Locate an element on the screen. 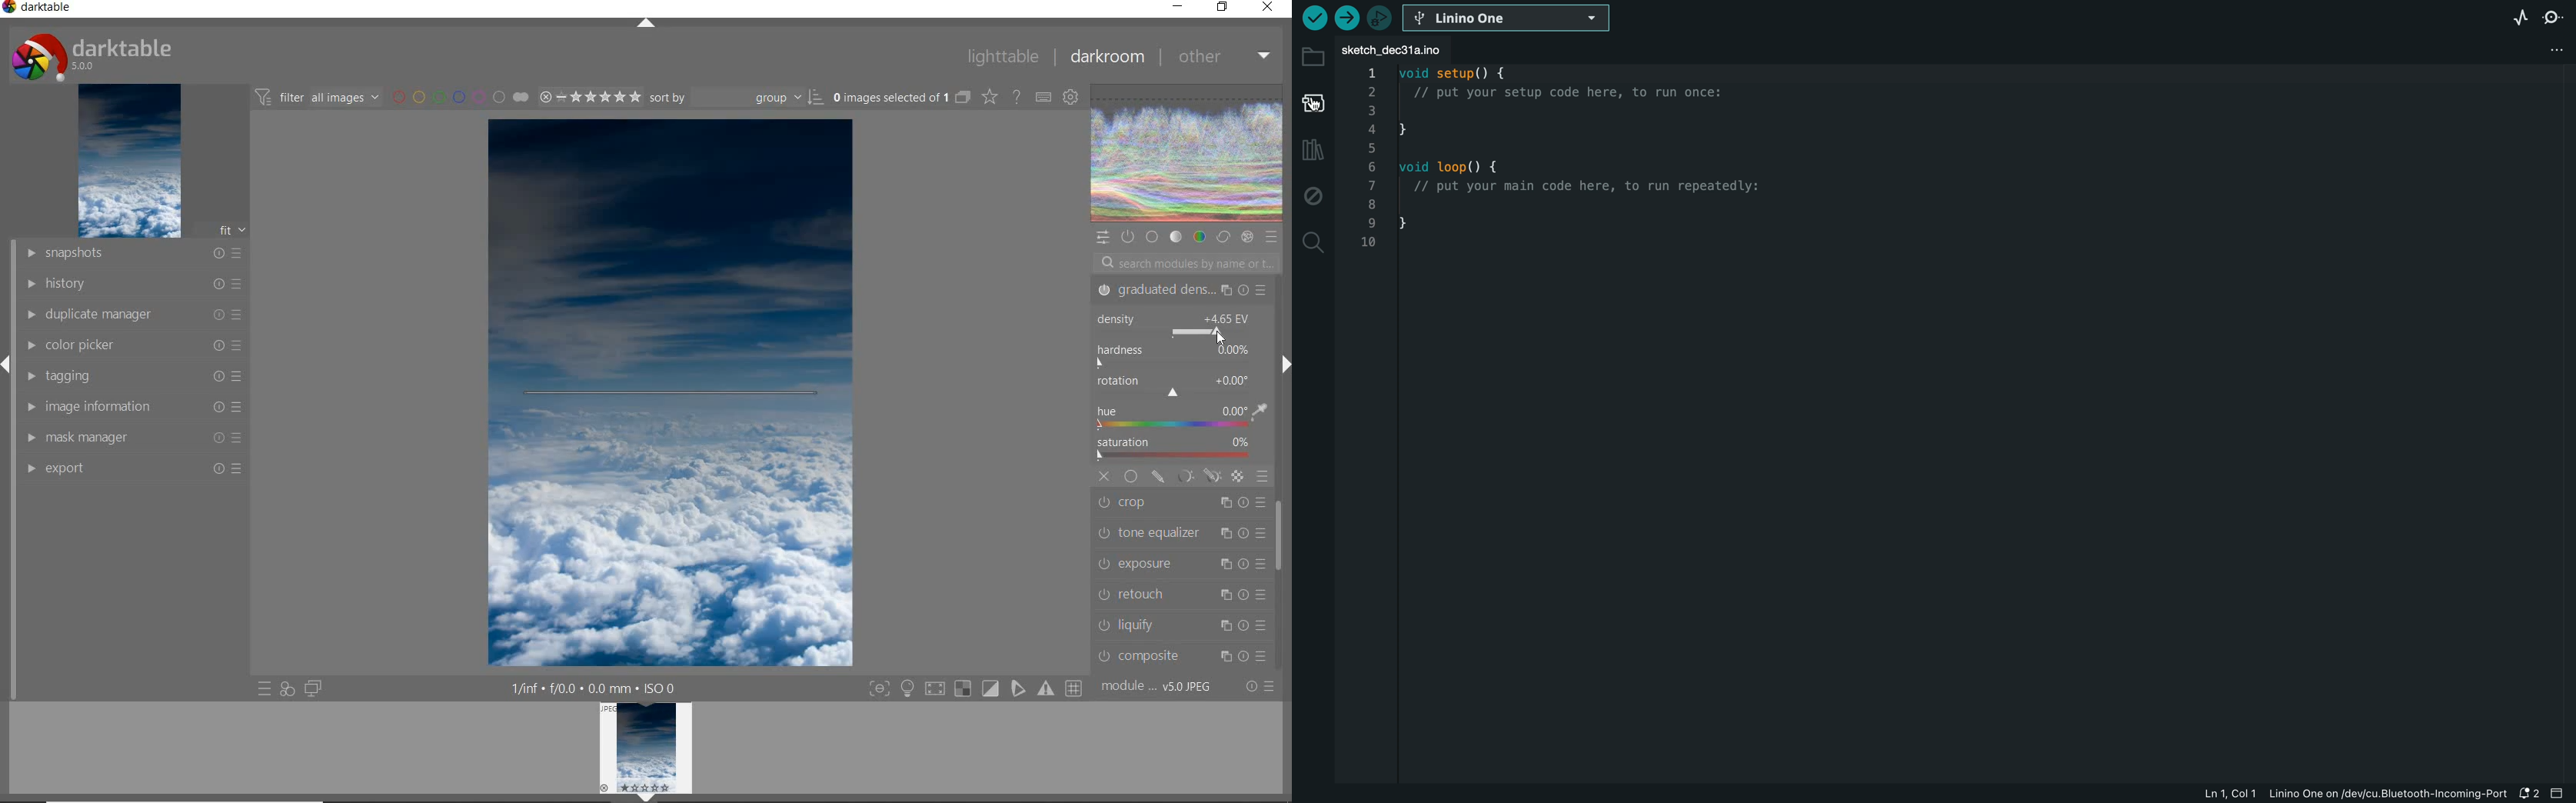 The image size is (2576, 812). IMAGE INFORMATION is located at coordinates (136, 406).